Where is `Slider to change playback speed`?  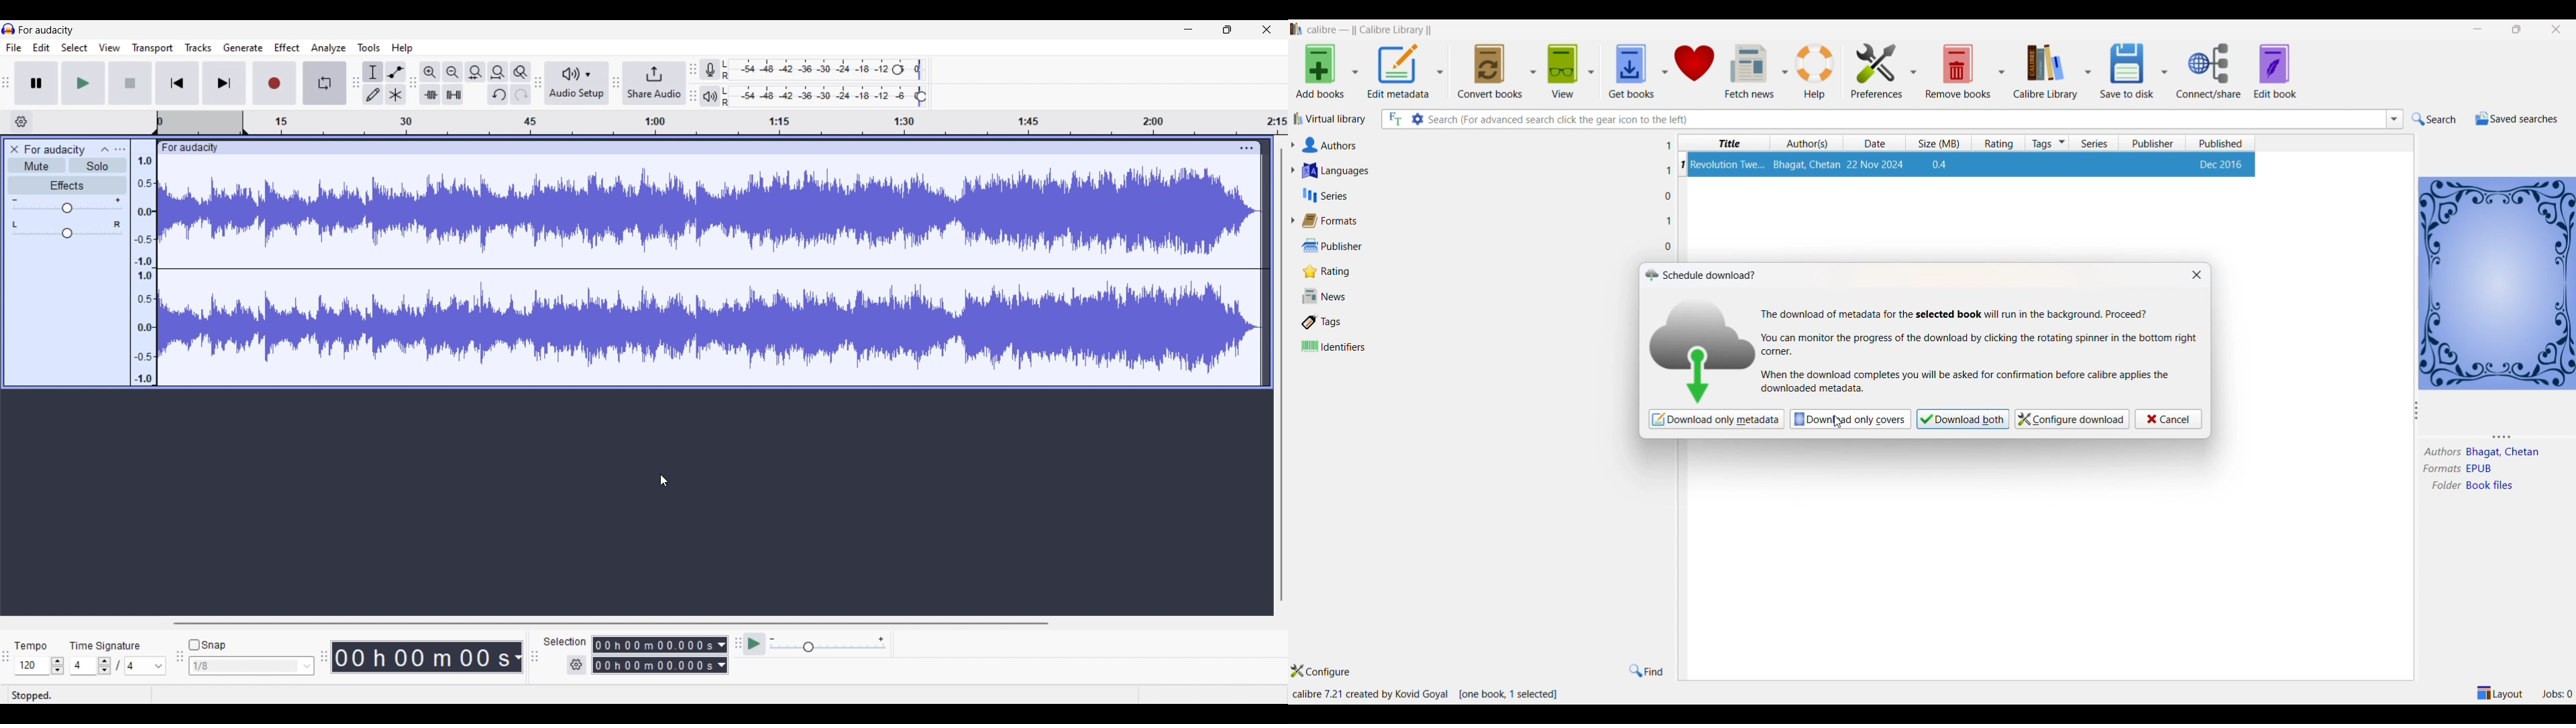
Slider to change playback speed is located at coordinates (826, 648).